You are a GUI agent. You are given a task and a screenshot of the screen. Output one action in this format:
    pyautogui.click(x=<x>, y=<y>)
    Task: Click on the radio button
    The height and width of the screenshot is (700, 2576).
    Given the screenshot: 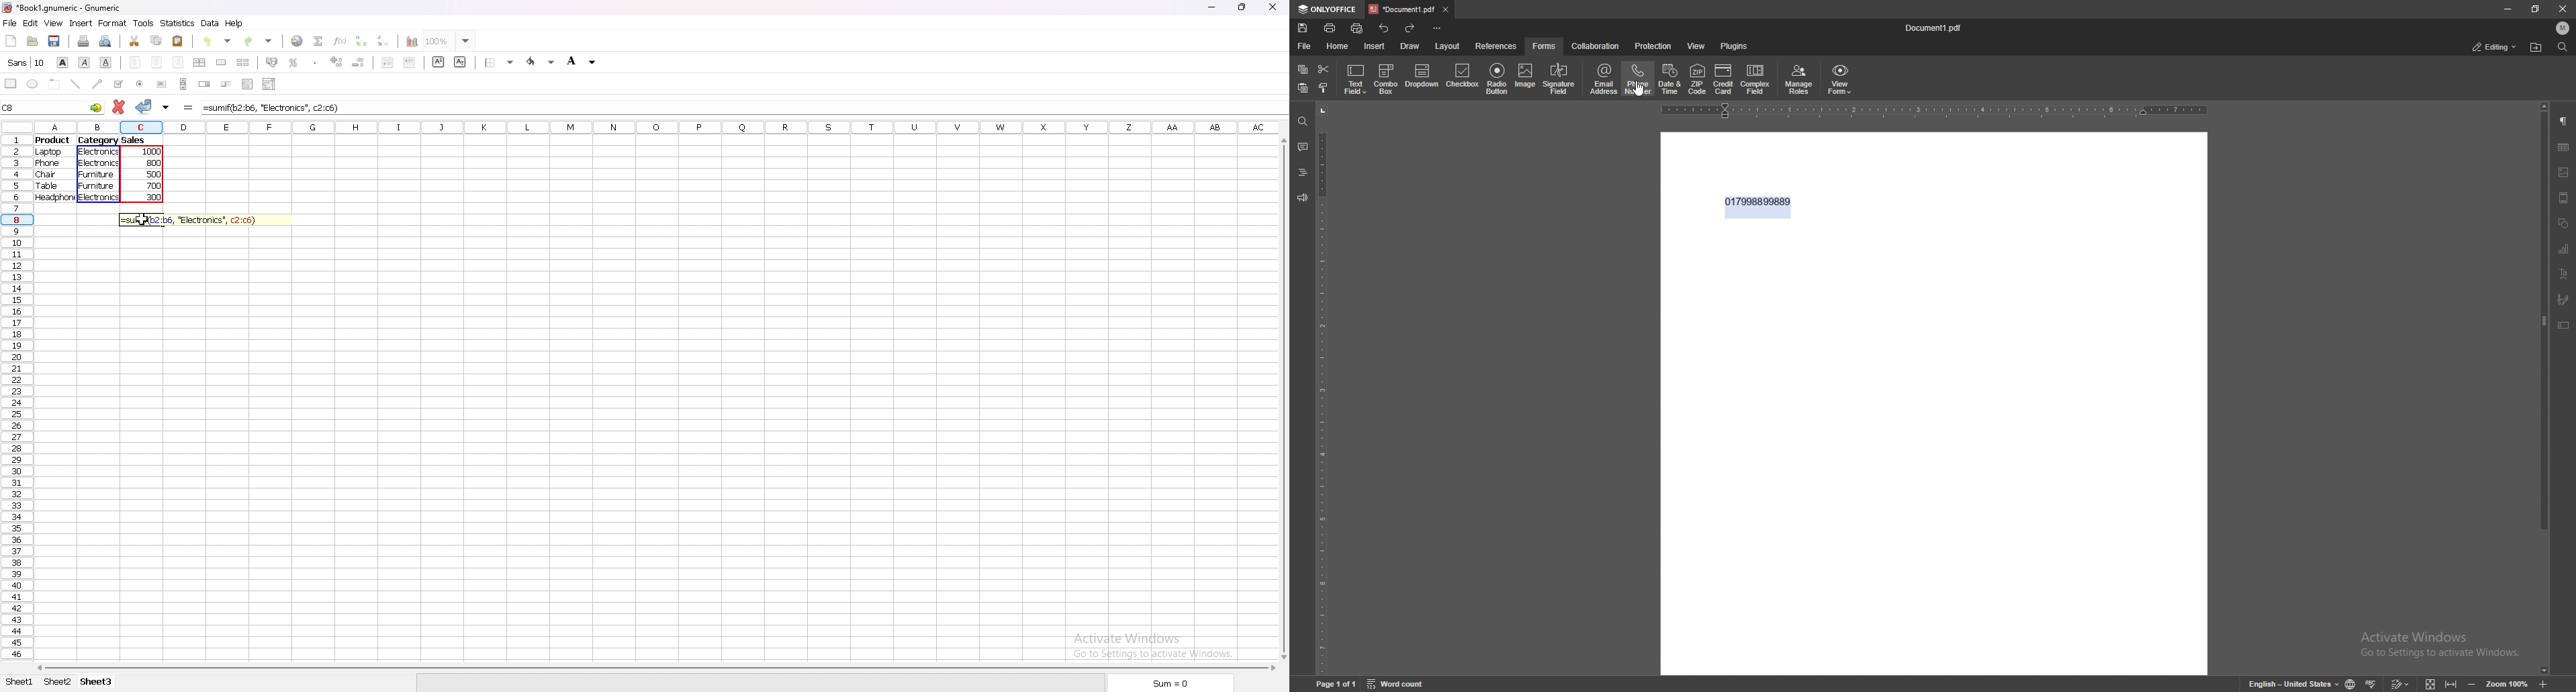 What is the action you would take?
    pyautogui.click(x=1496, y=79)
    